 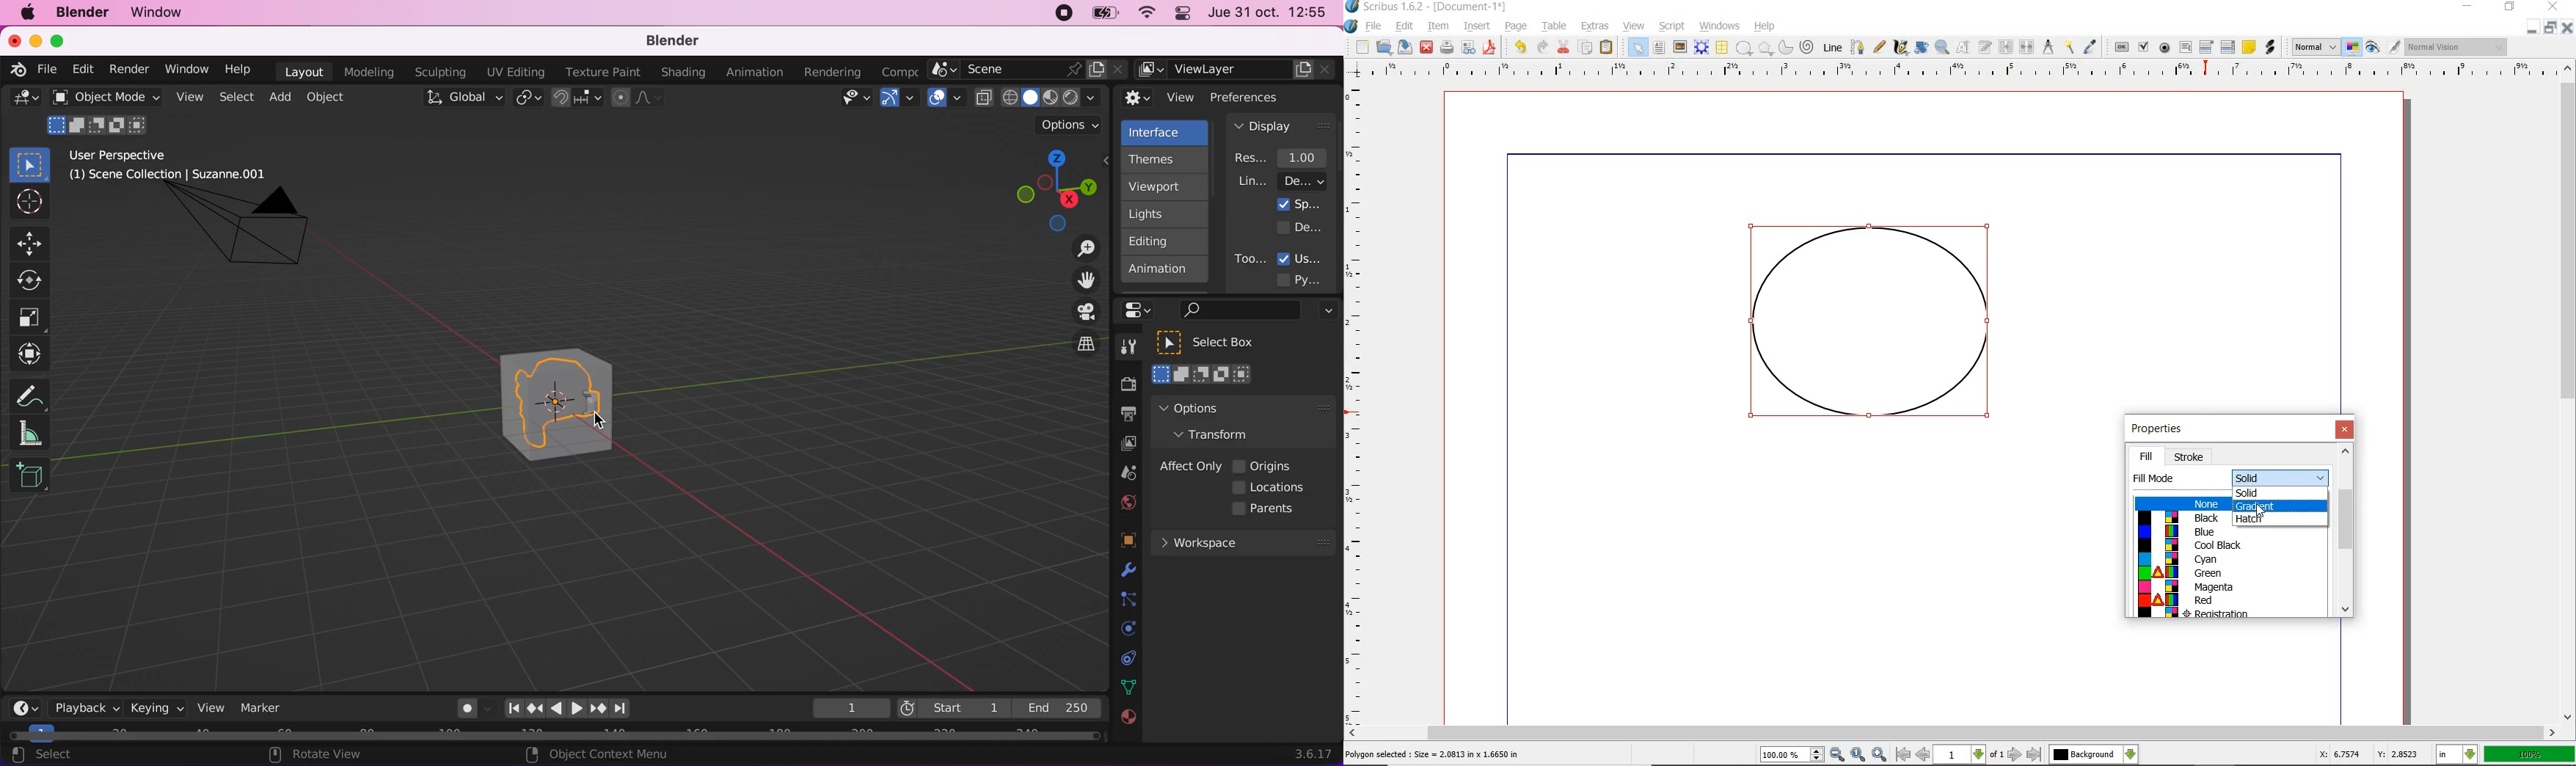 What do you see at coordinates (2069, 46) in the screenshot?
I see `COPY ITEM PROPERTIES` at bounding box center [2069, 46].